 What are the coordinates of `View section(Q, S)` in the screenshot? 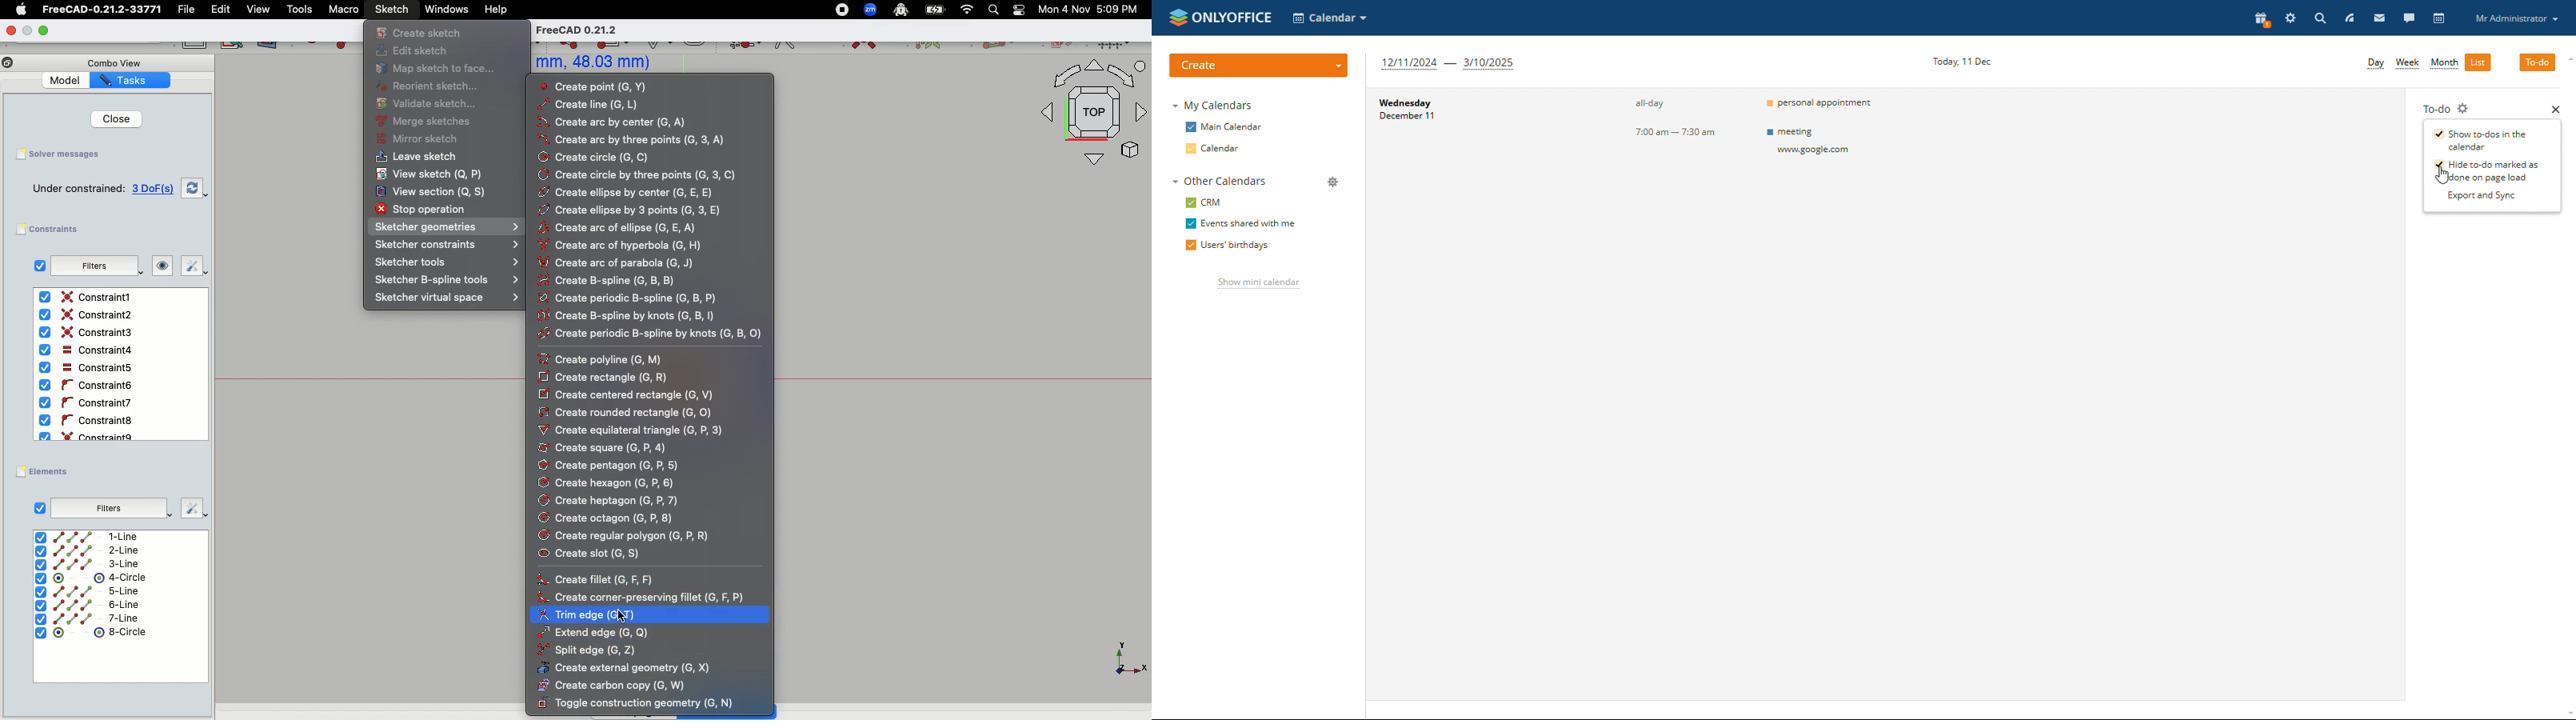 It's located at (437, 190).